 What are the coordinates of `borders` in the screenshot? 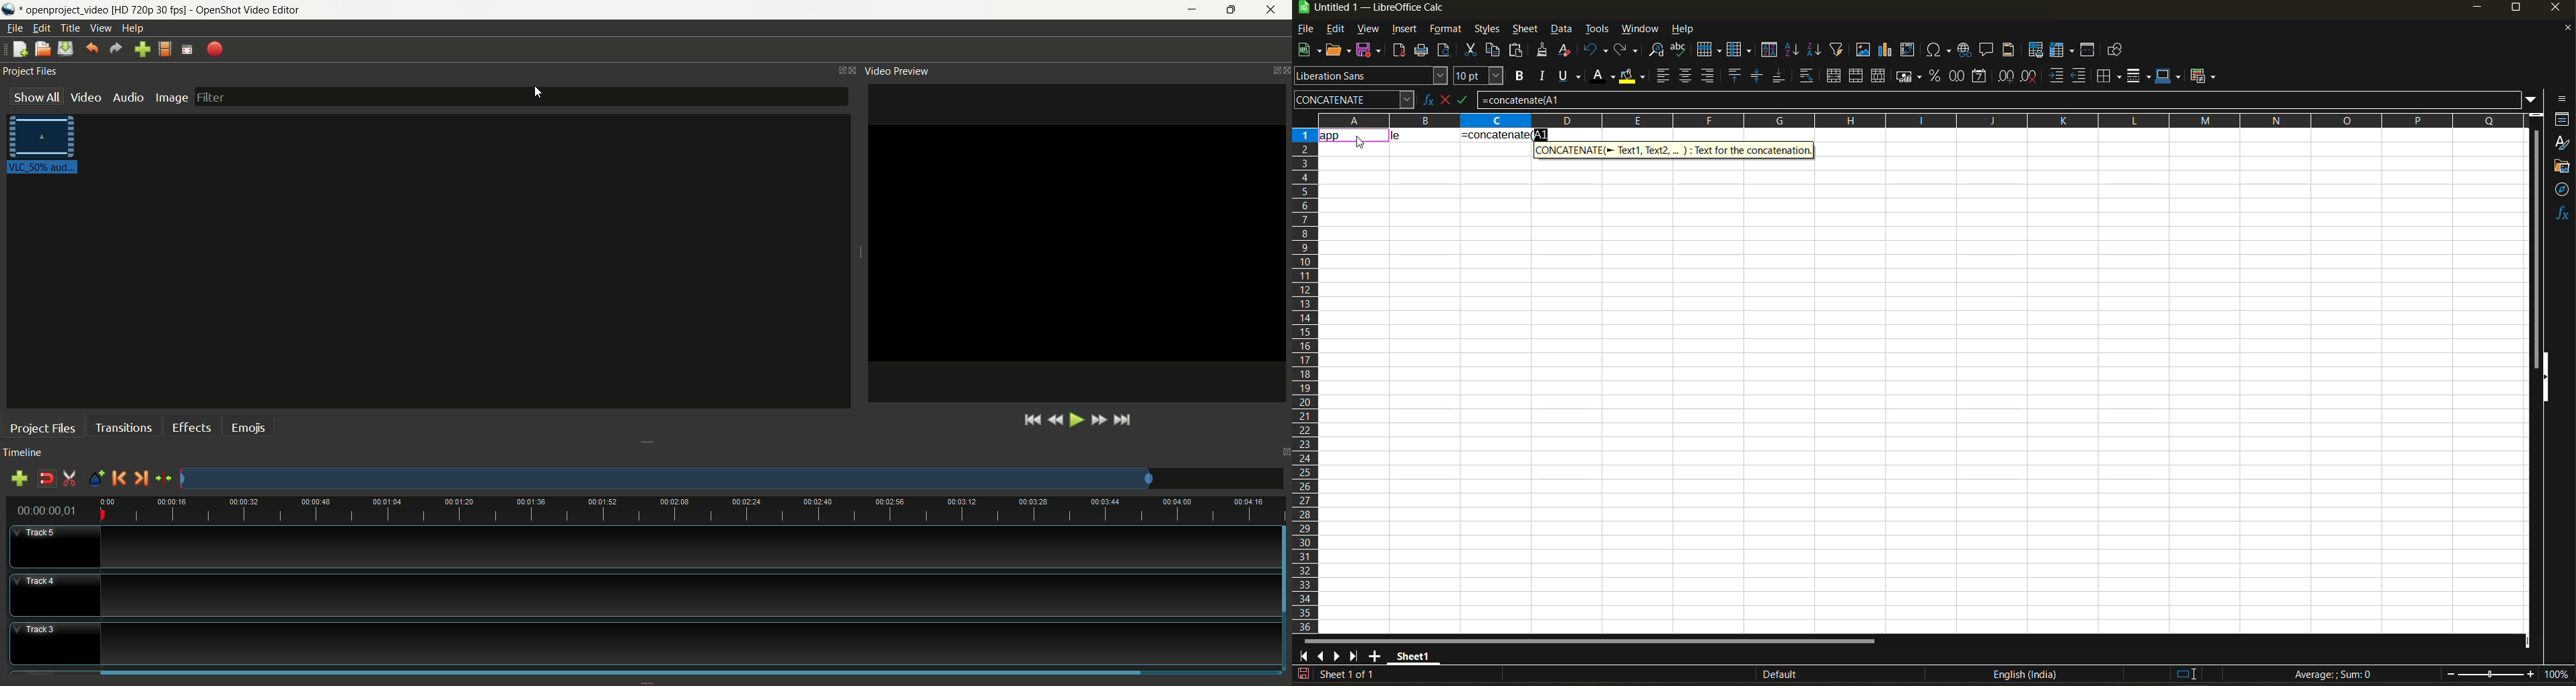 It's located at (2110, 76).